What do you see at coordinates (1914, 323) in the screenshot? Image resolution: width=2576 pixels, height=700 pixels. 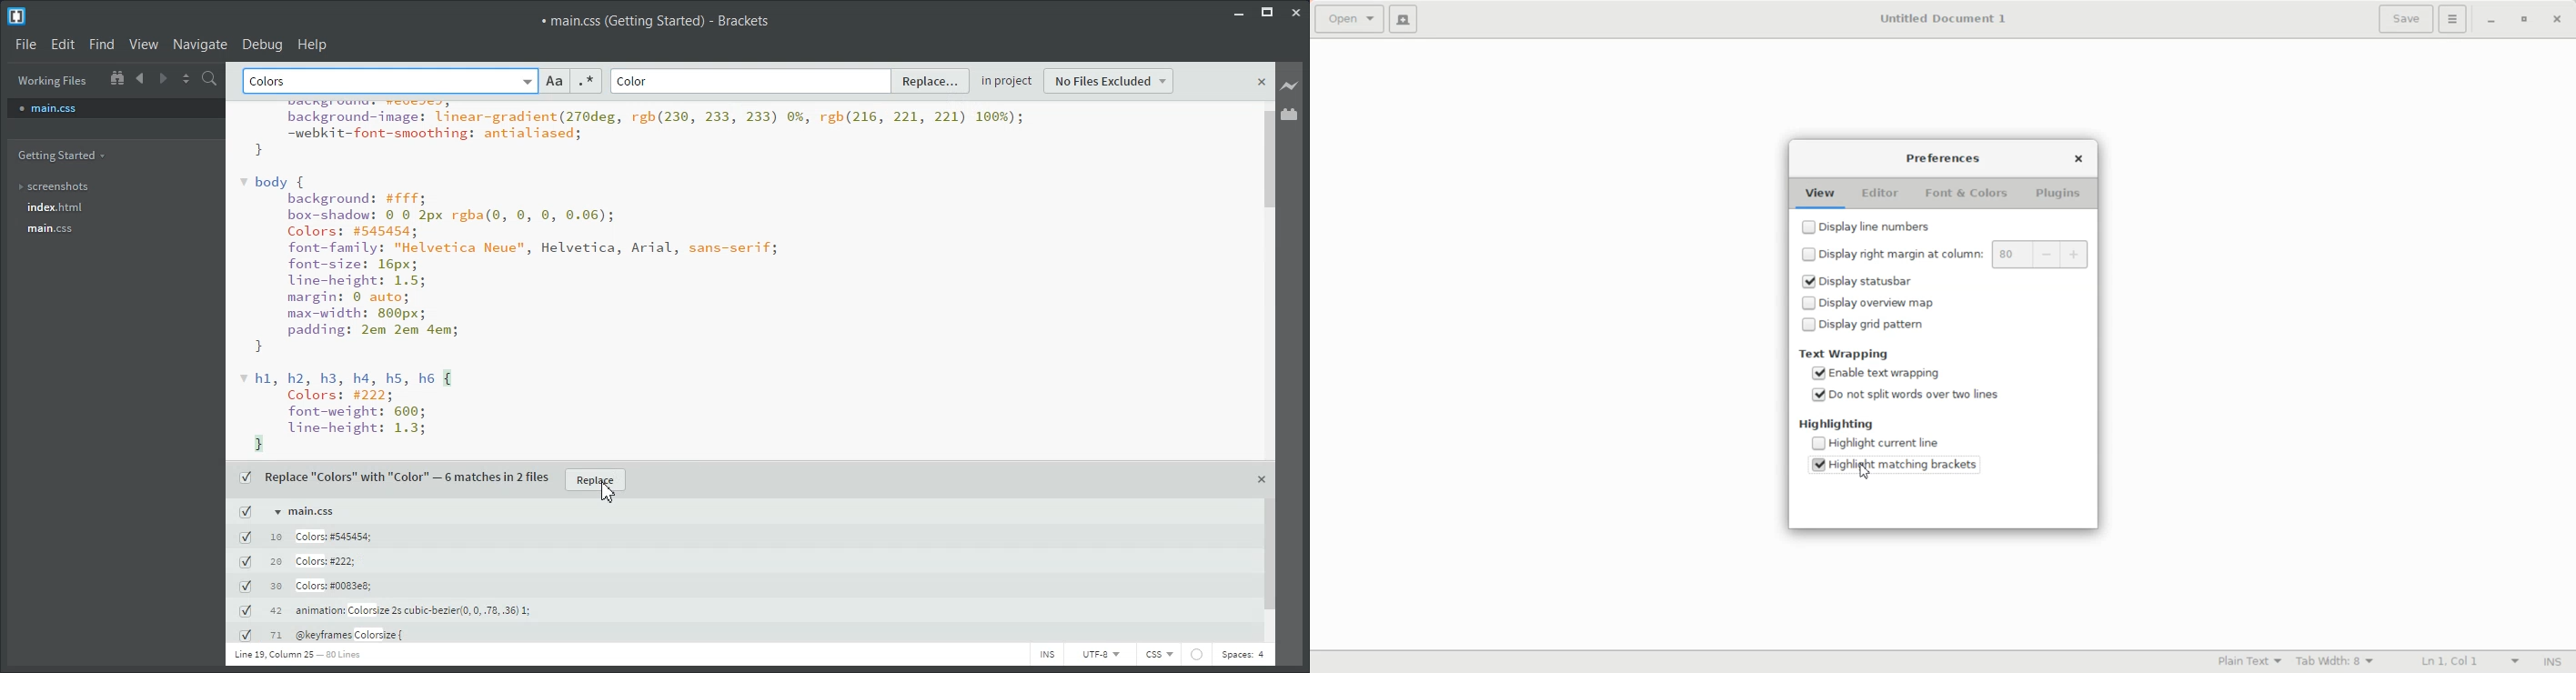 I see `(un)check Disable Display grid pattern` at bounding box center [1914, 323].